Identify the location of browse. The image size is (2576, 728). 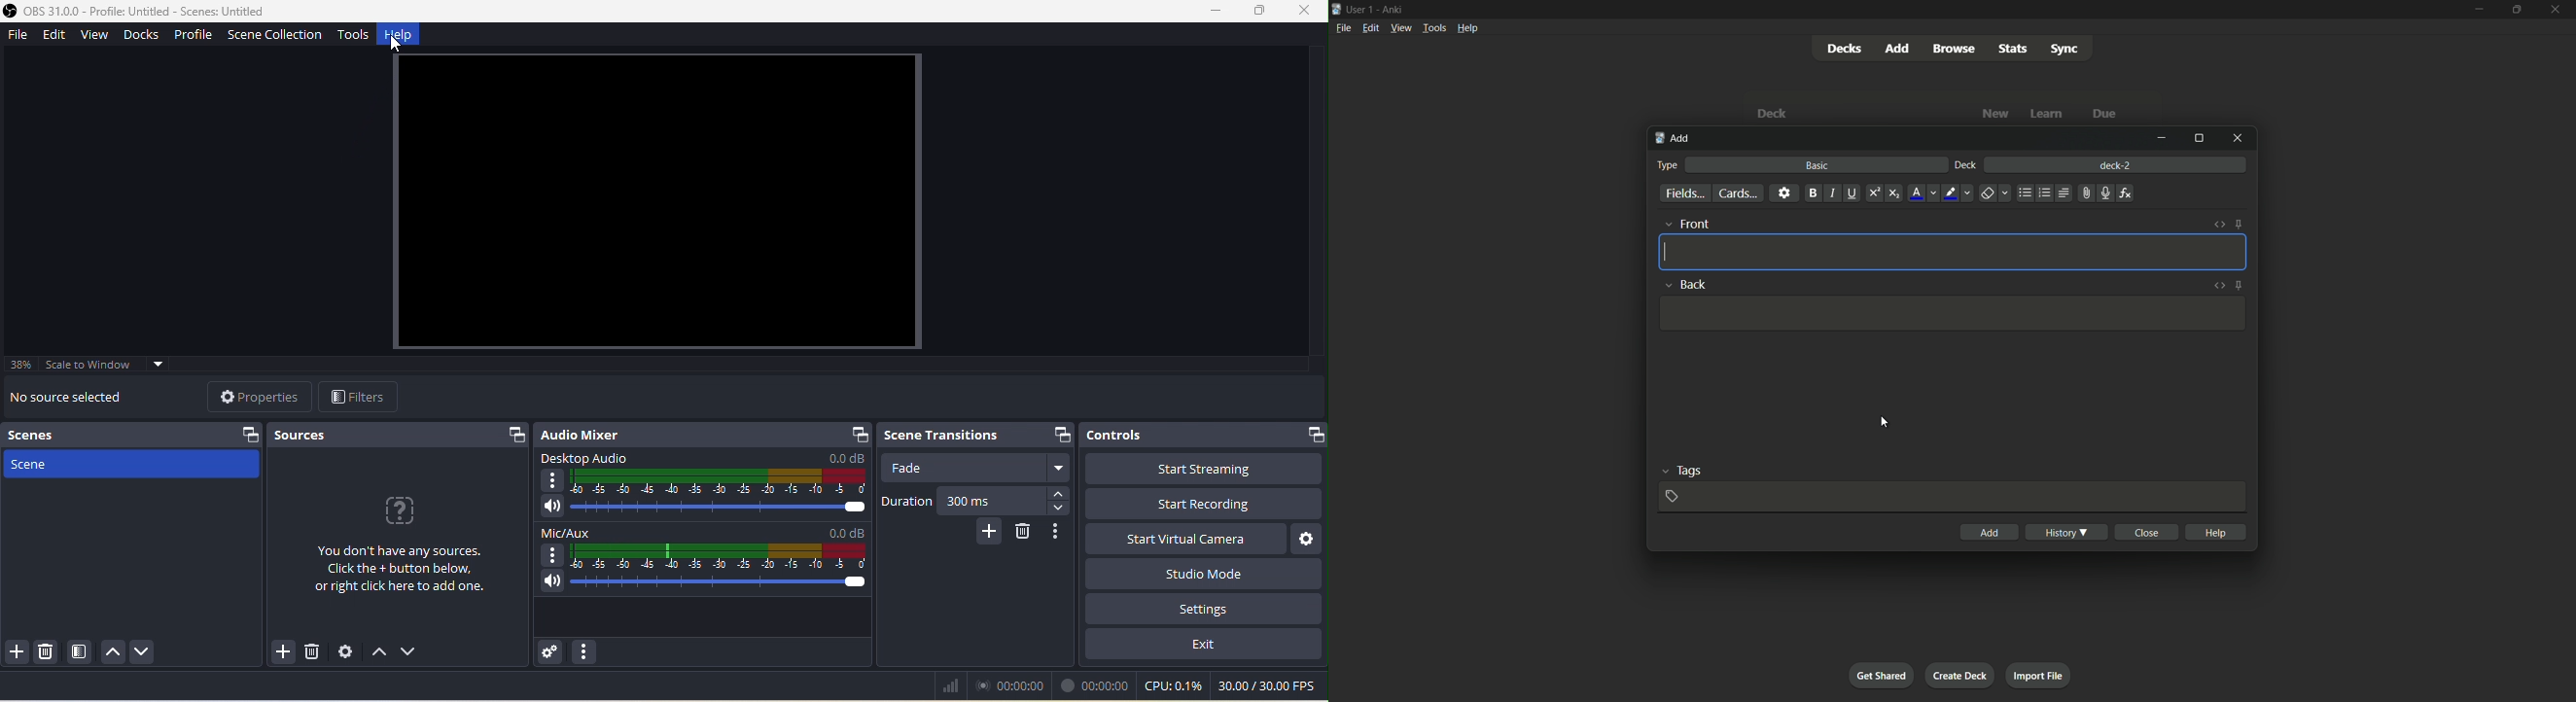
(1955, 49).